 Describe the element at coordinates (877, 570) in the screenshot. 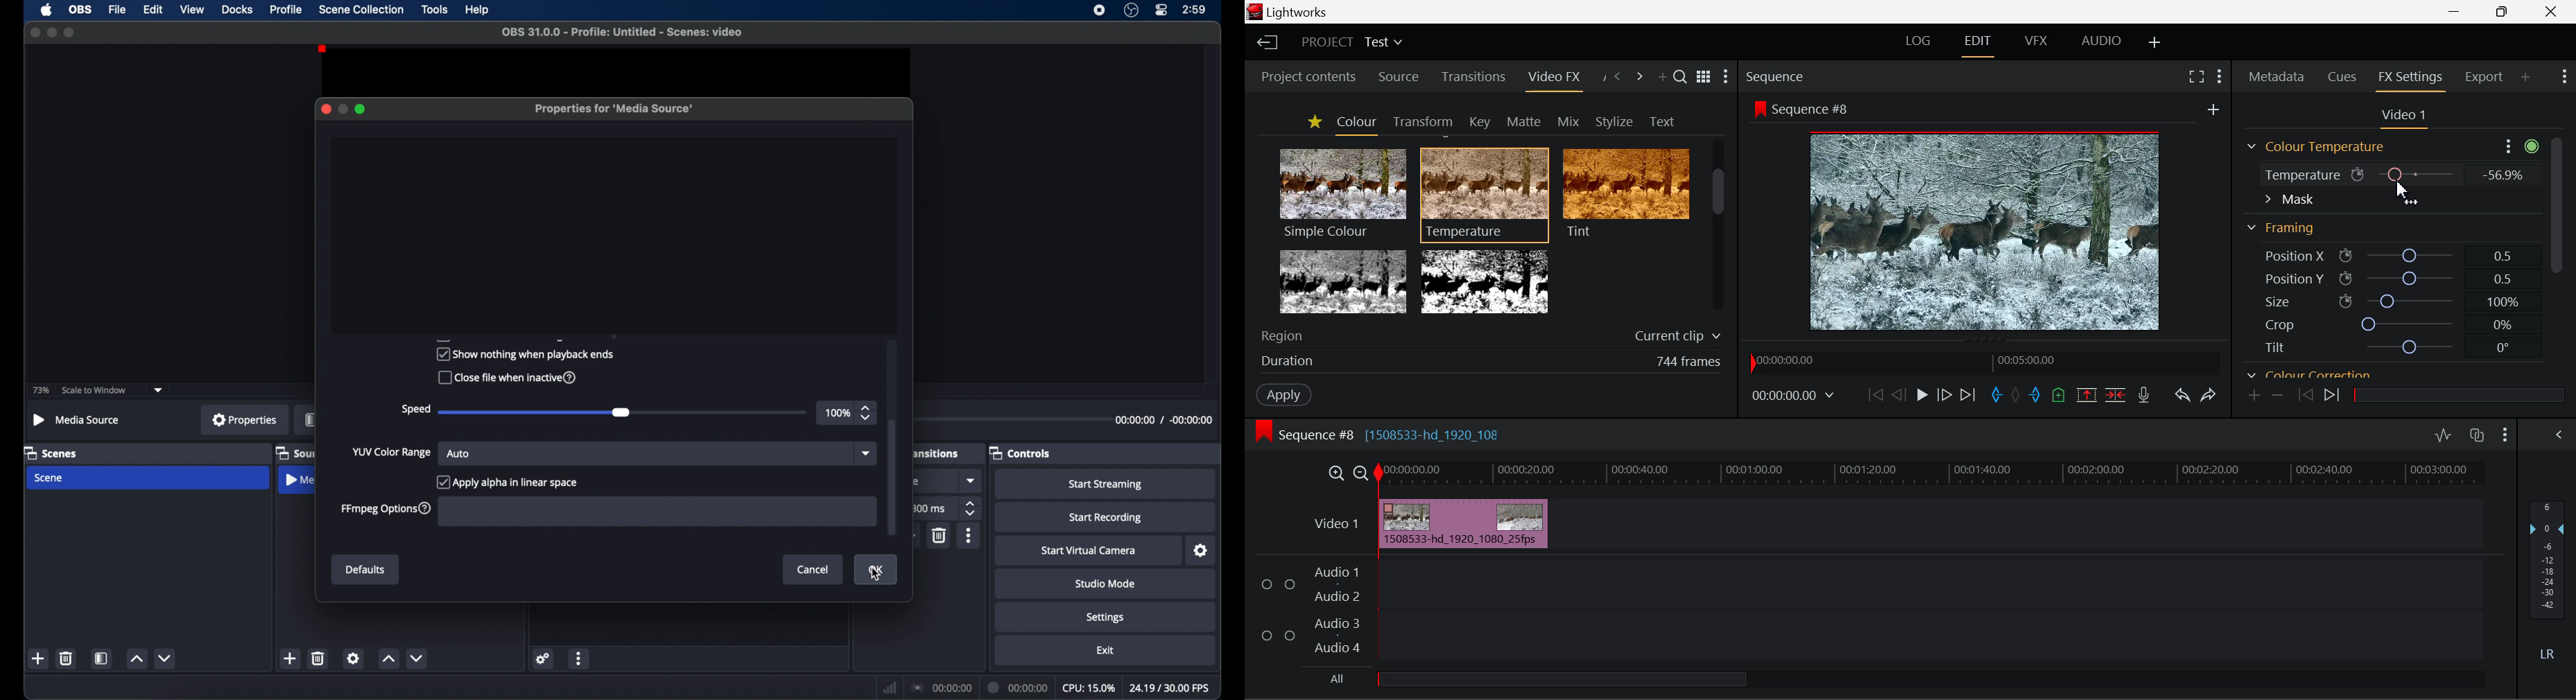

I see `ok` at that location.